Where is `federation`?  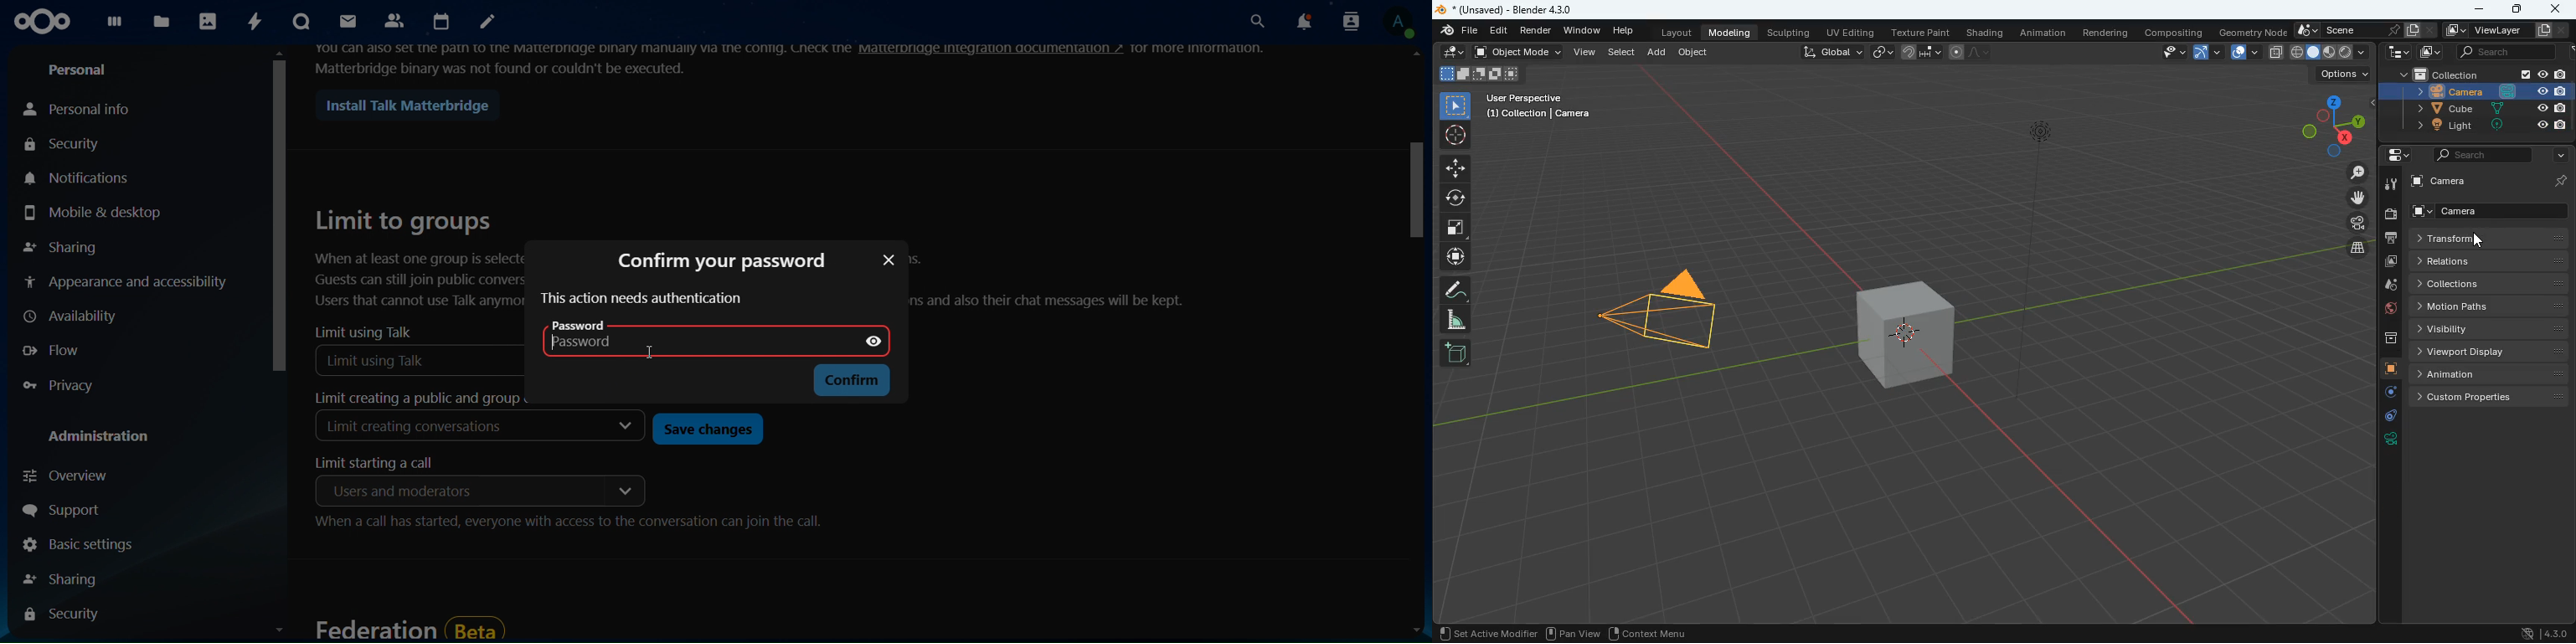 federation is located at coordinates (409, 627).